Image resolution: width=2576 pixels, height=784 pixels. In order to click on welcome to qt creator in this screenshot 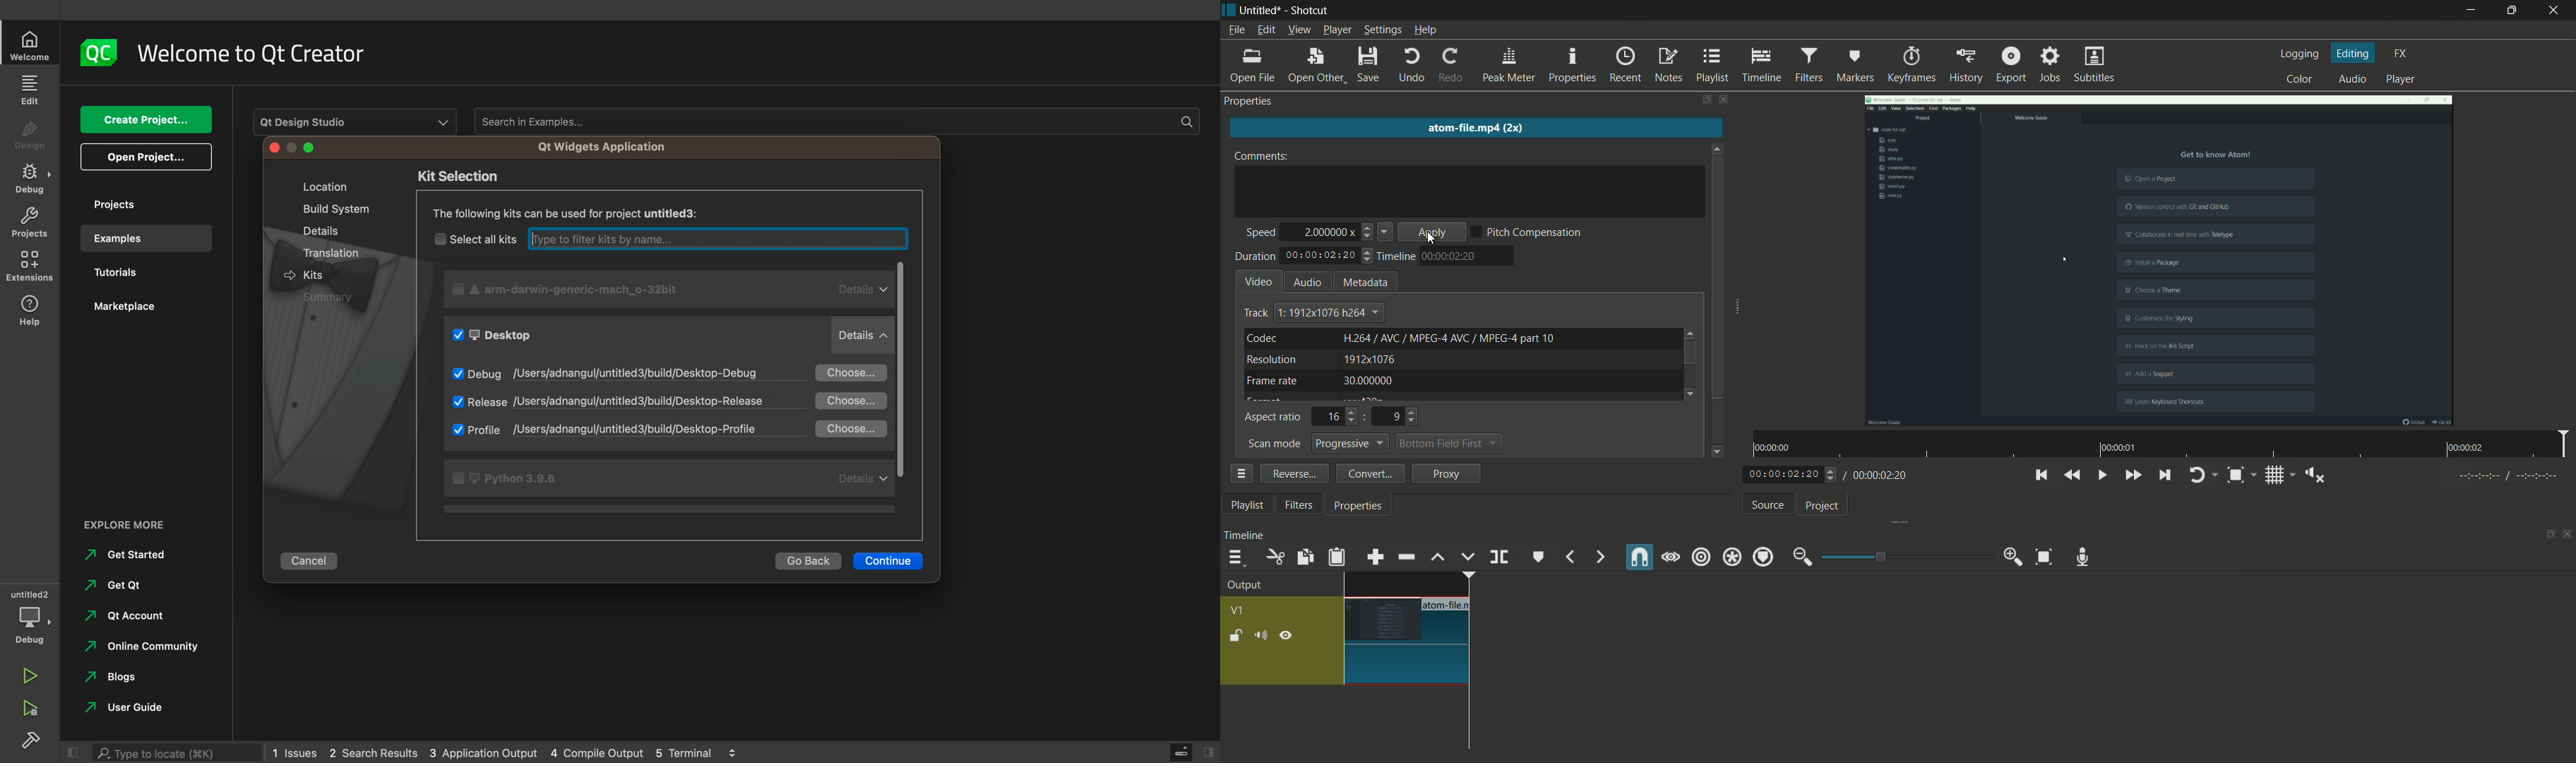, I will do `click(260, 53)`.